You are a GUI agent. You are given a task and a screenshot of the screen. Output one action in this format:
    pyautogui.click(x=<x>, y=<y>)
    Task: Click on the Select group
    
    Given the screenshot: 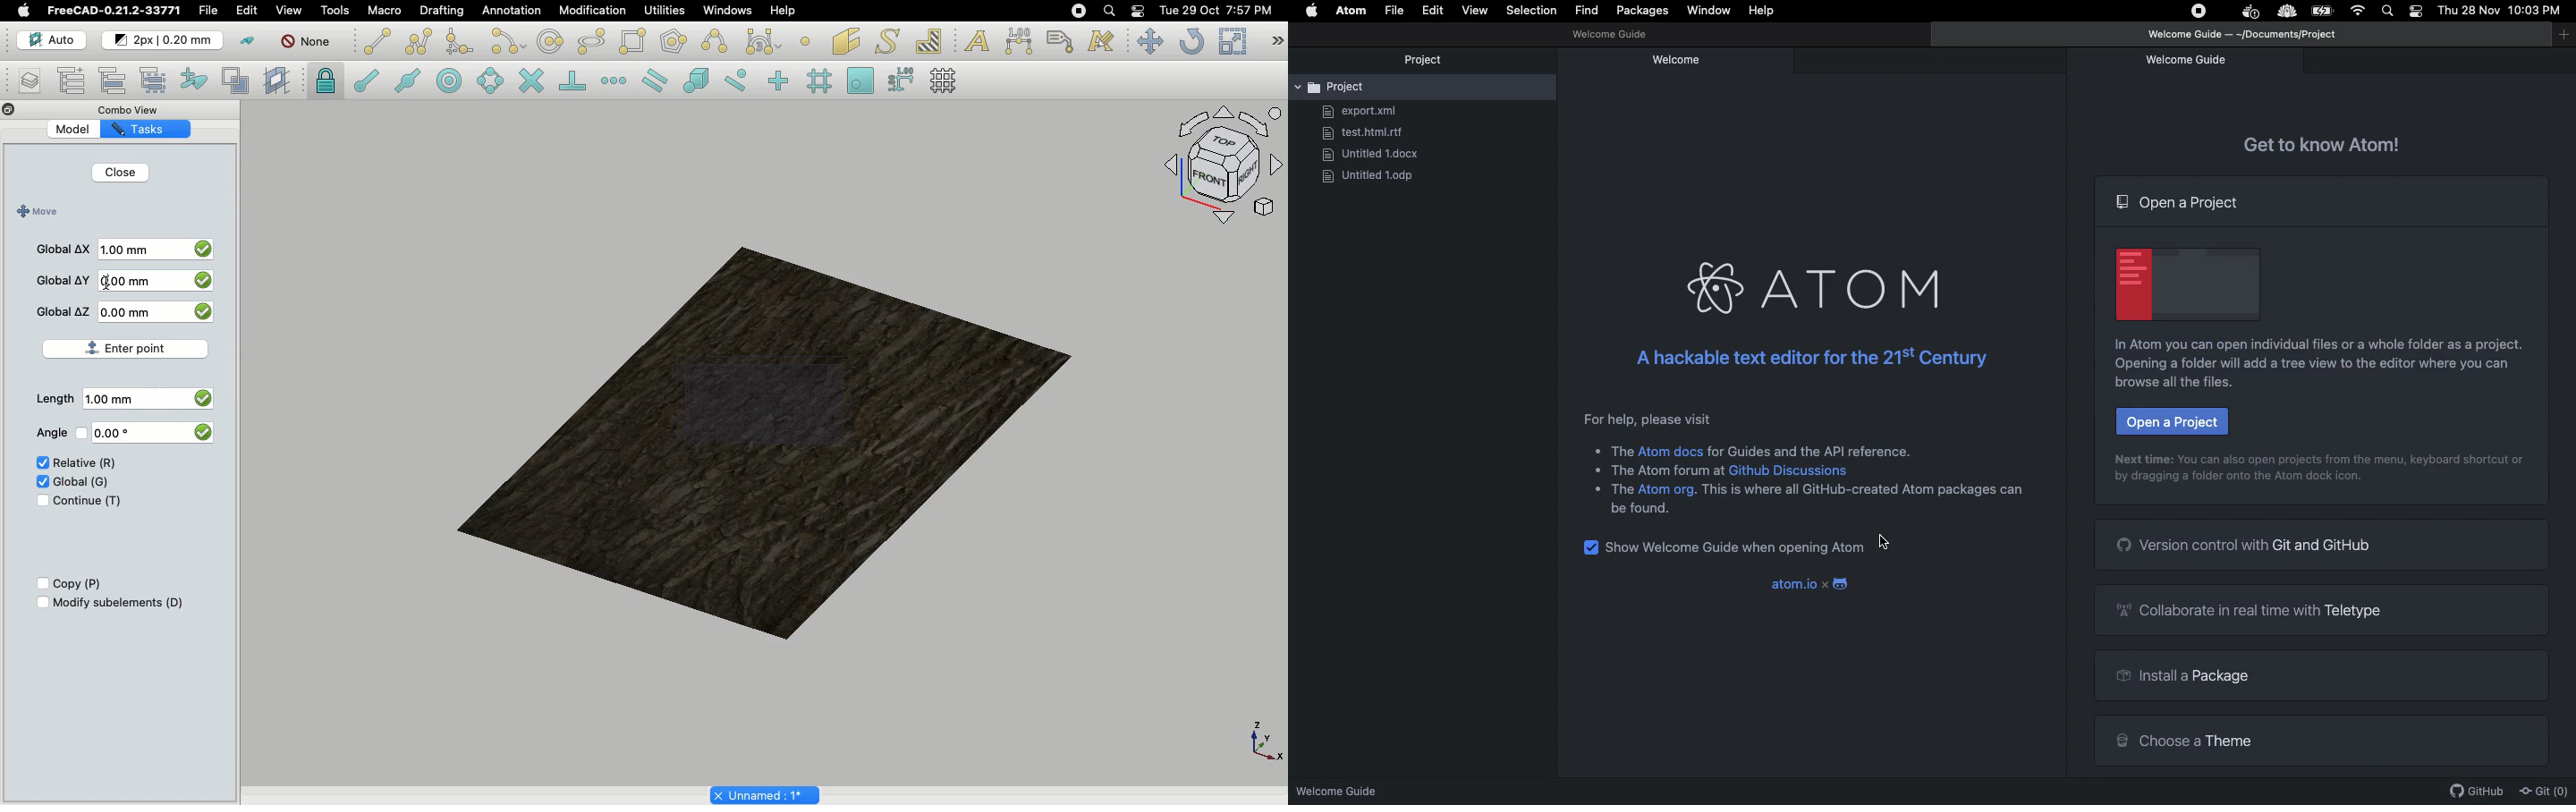 What is the action you would take?
    pyautogui.click(x=155, y=79)
    